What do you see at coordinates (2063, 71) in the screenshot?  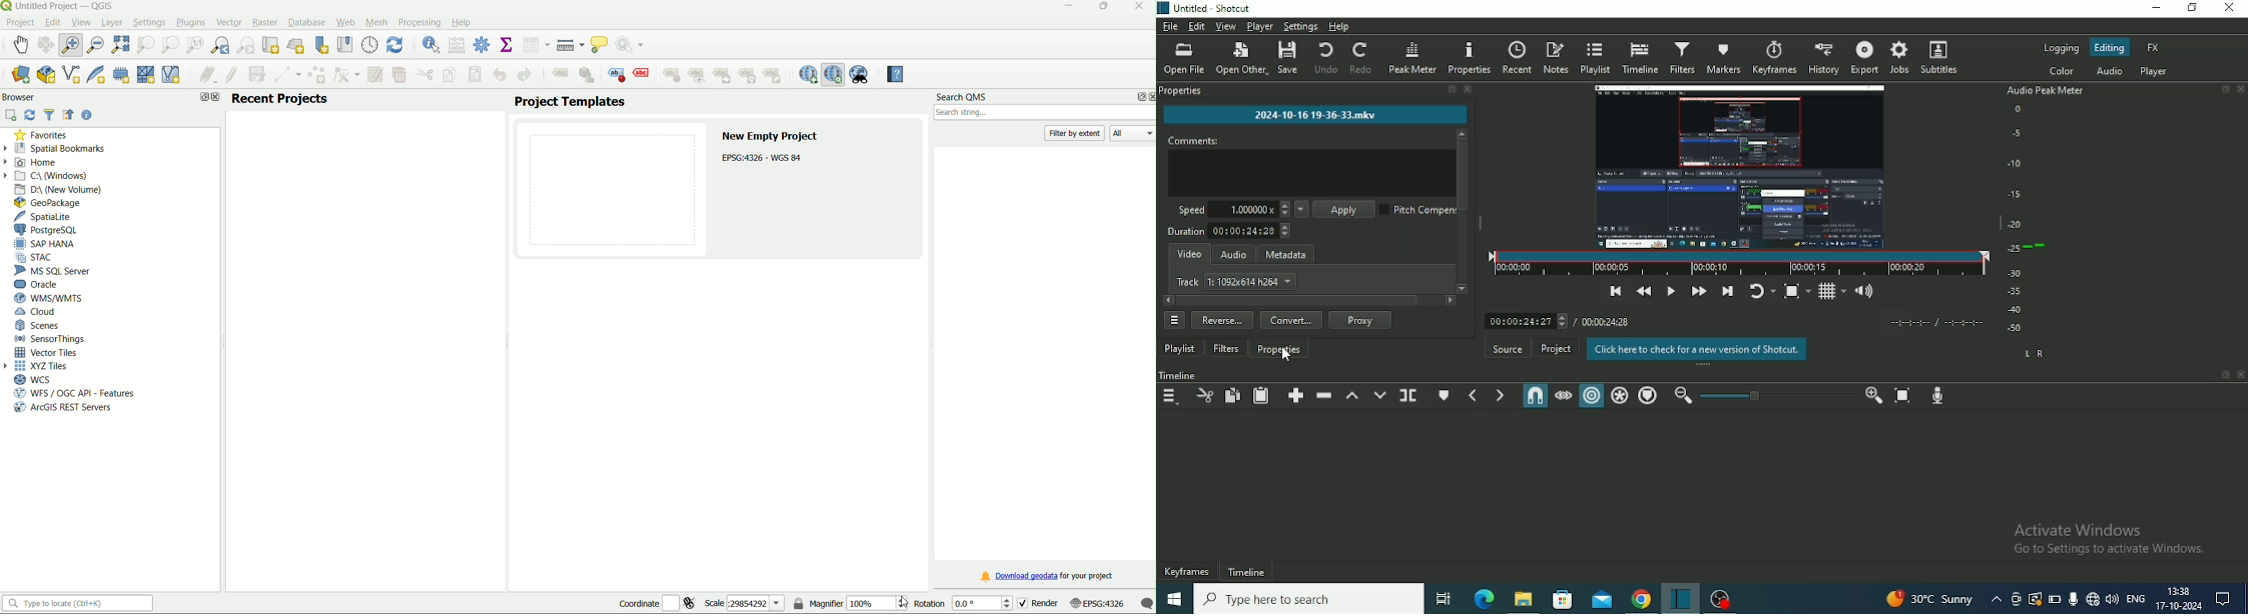 I see `Color` at bounding box center [2063, 71].